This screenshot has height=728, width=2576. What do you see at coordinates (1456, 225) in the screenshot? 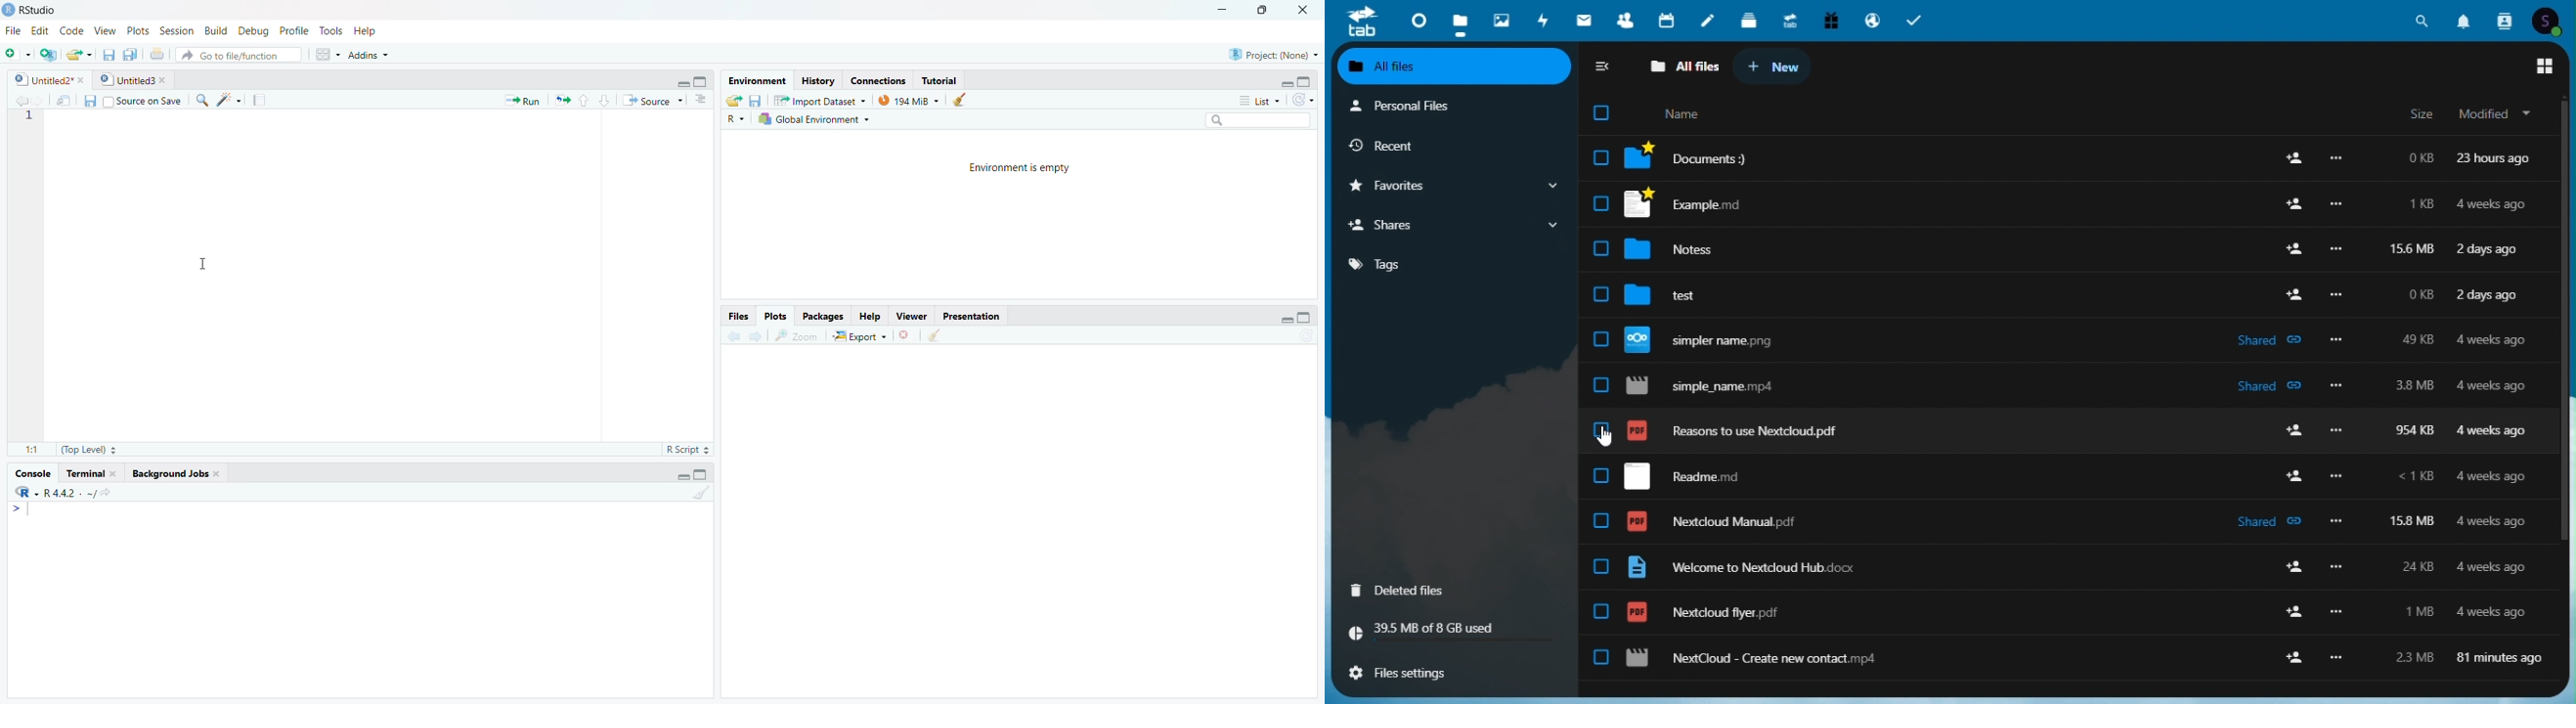
I see `shares` at bounding box center [1456, 225].